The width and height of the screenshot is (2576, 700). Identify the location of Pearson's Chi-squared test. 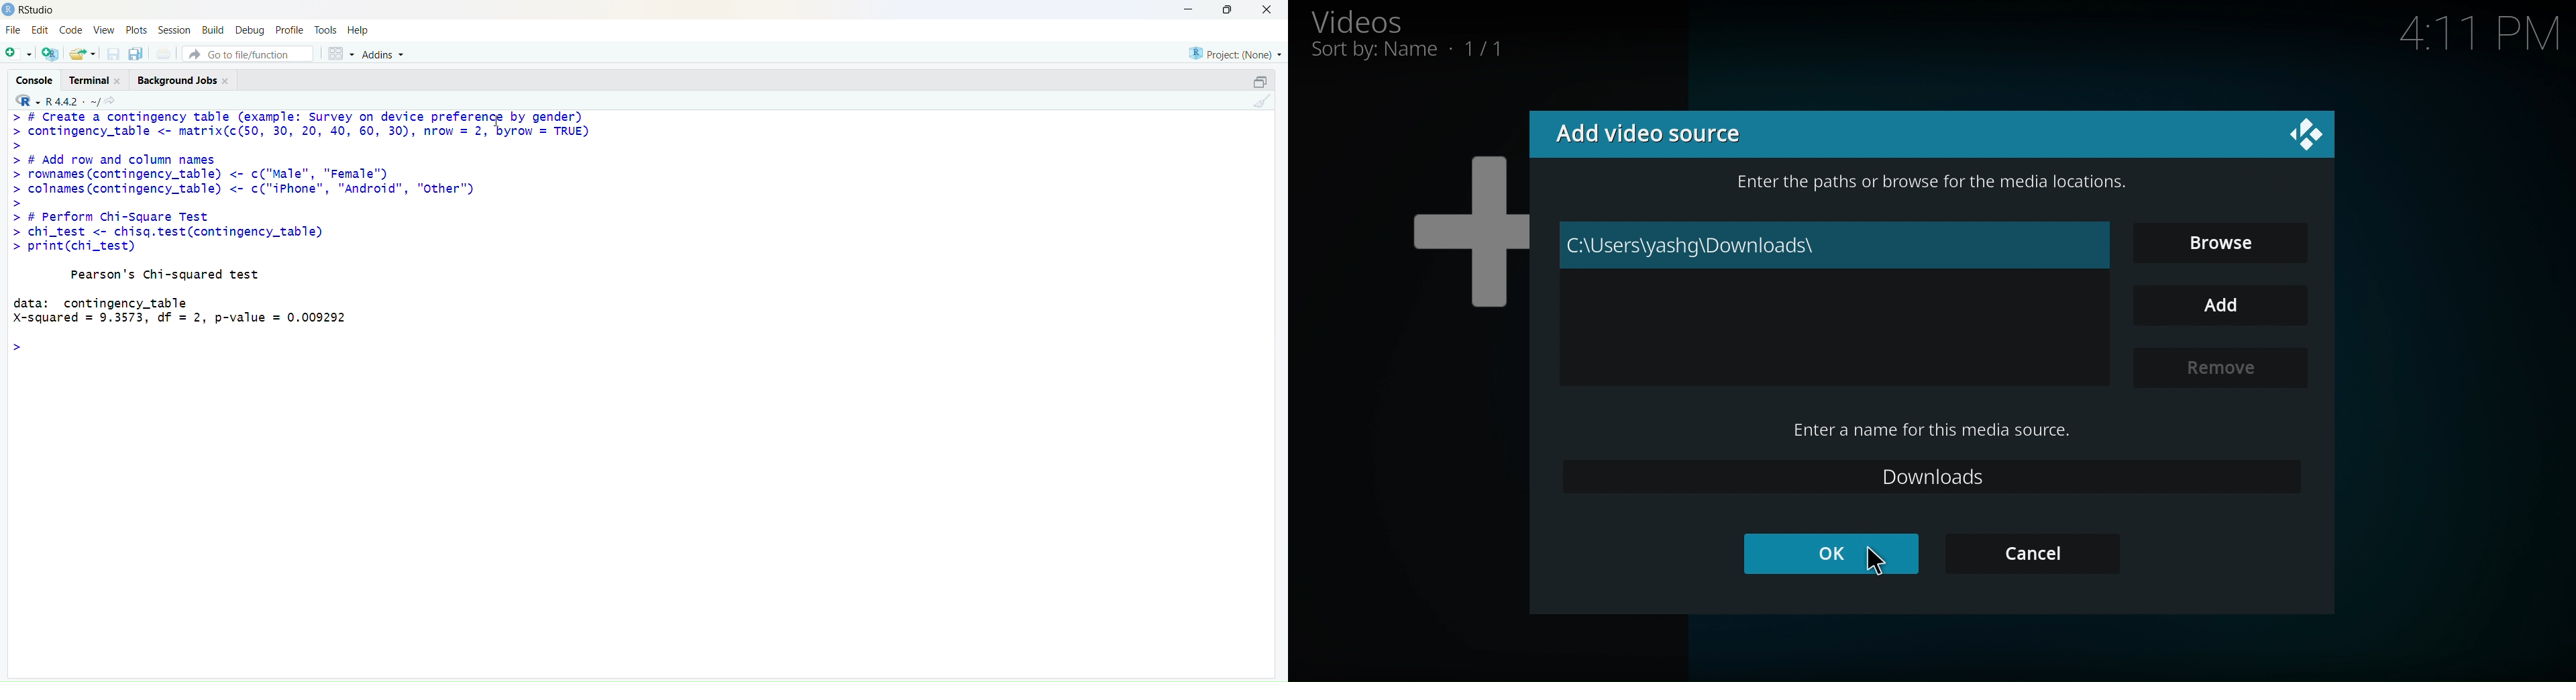
(165, 275).